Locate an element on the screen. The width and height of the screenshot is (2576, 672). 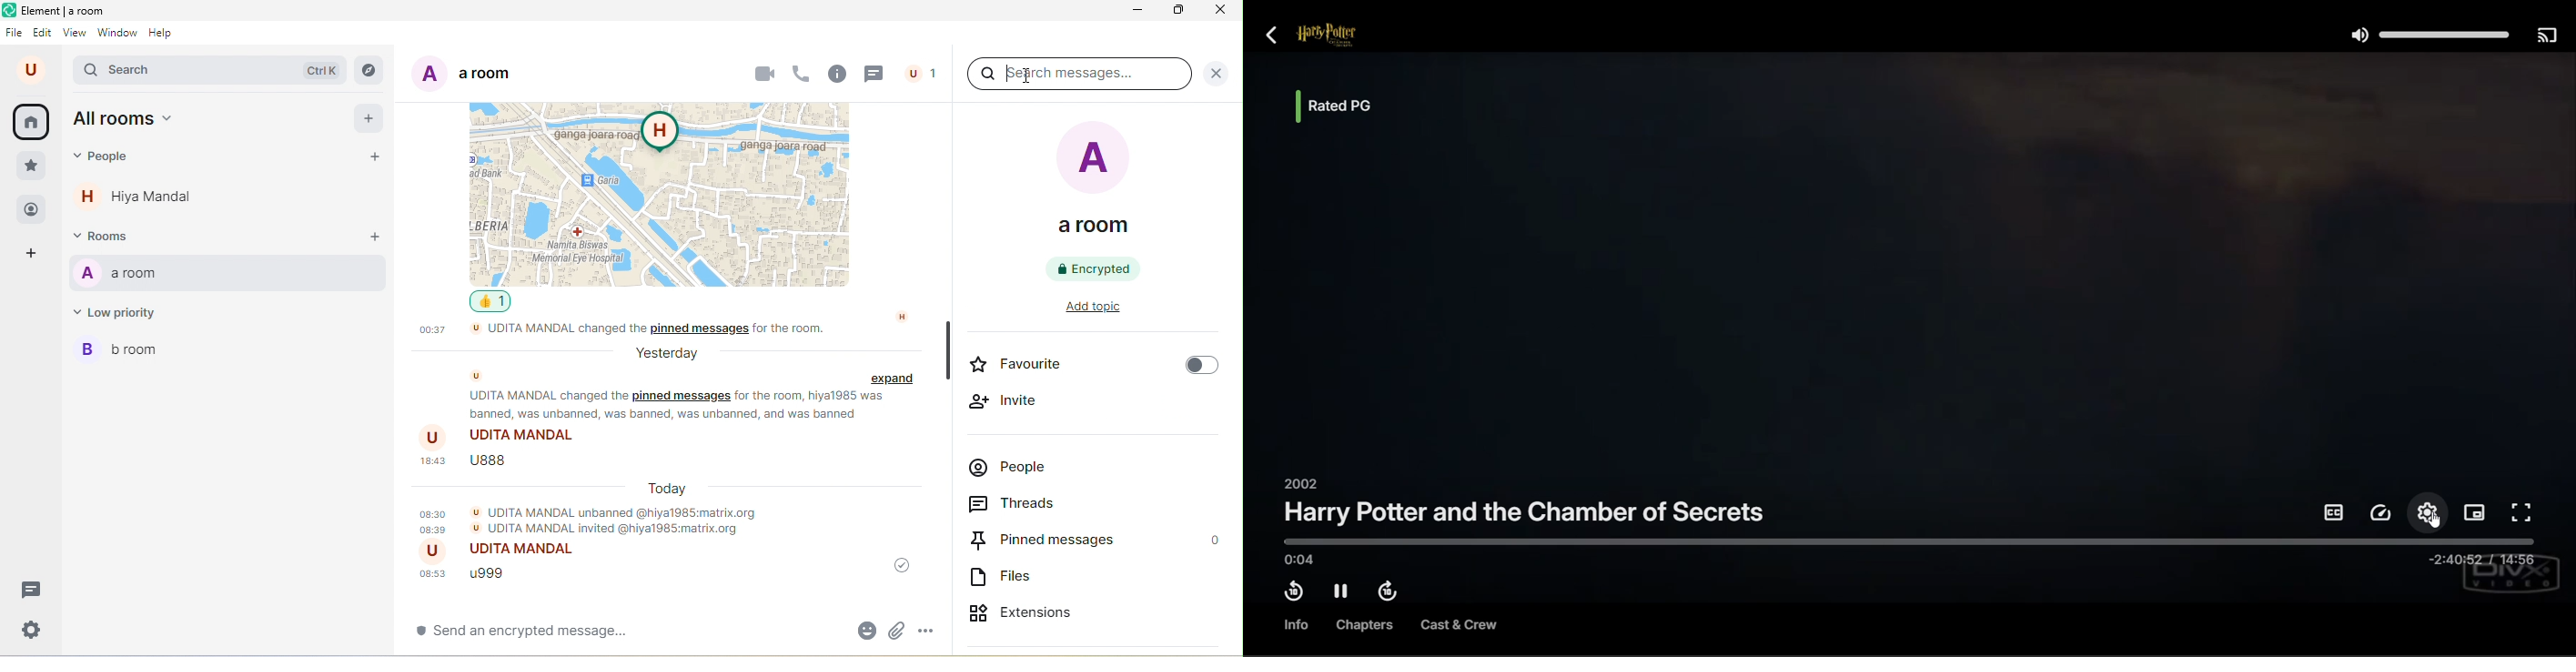
Fullscreen is located at coordinates (2523, 513).